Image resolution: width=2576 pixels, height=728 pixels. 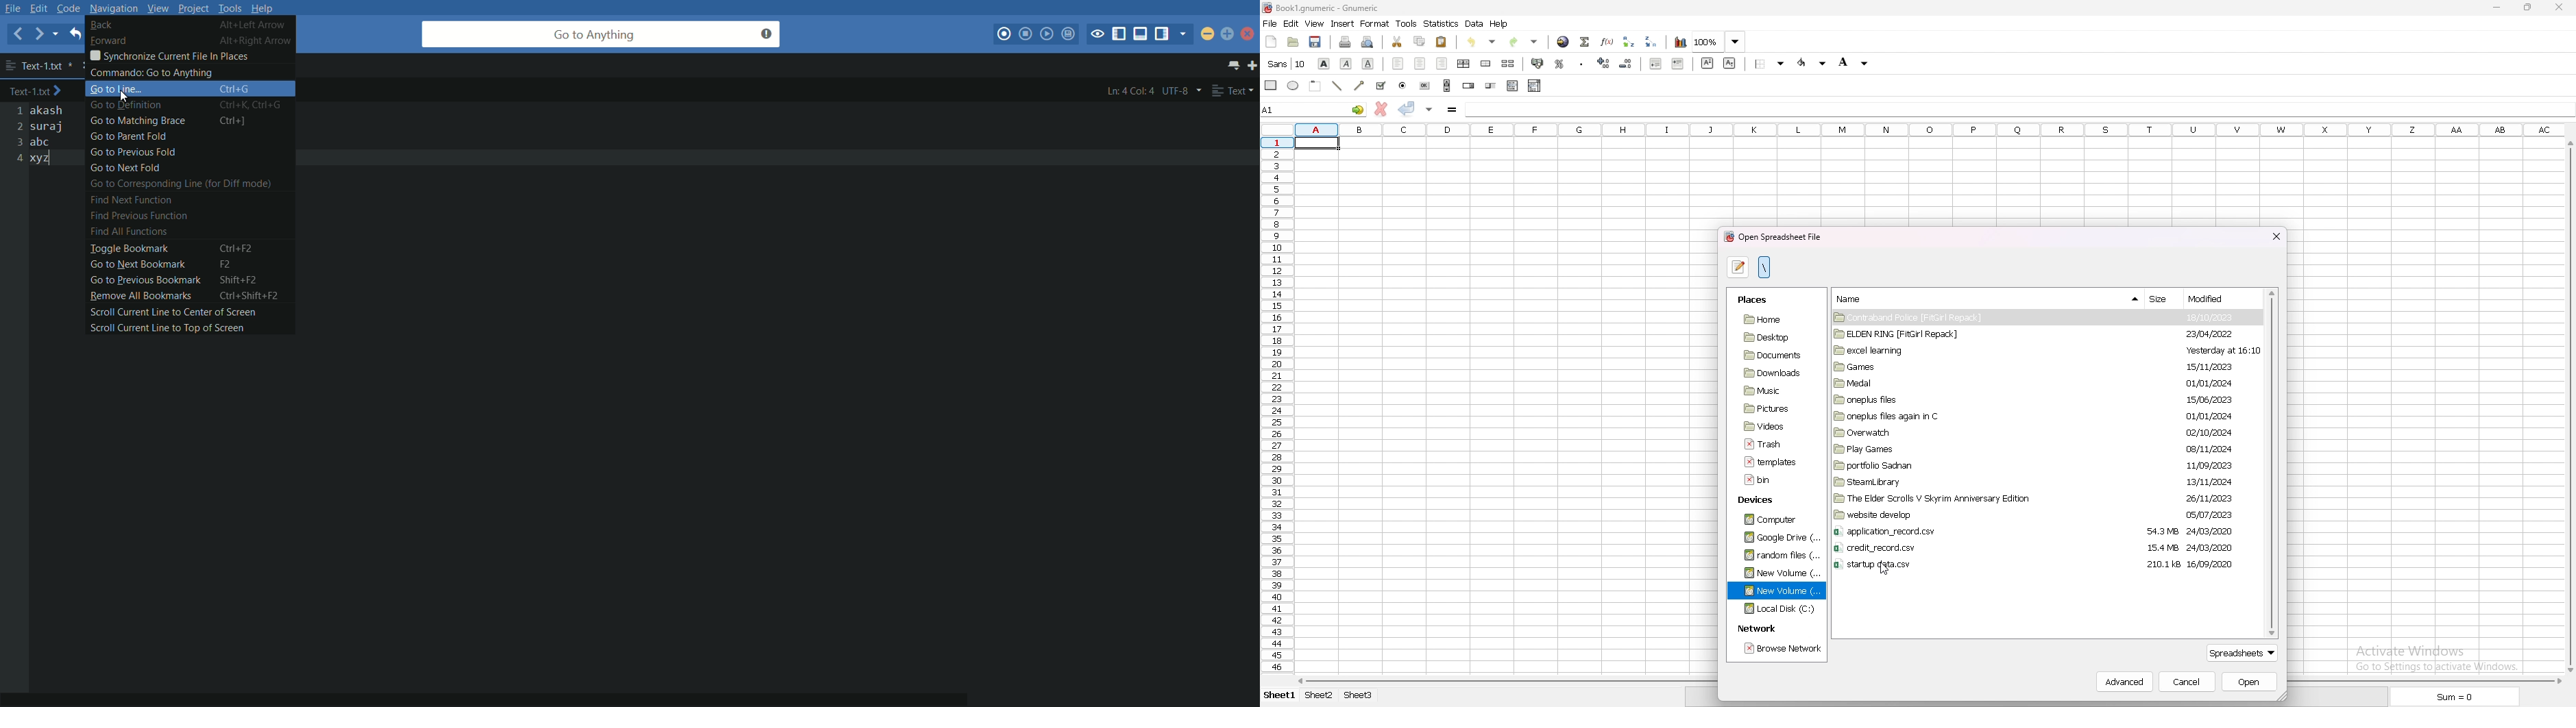 I want to click on Sheet 3, so click(x=1359, y=695).